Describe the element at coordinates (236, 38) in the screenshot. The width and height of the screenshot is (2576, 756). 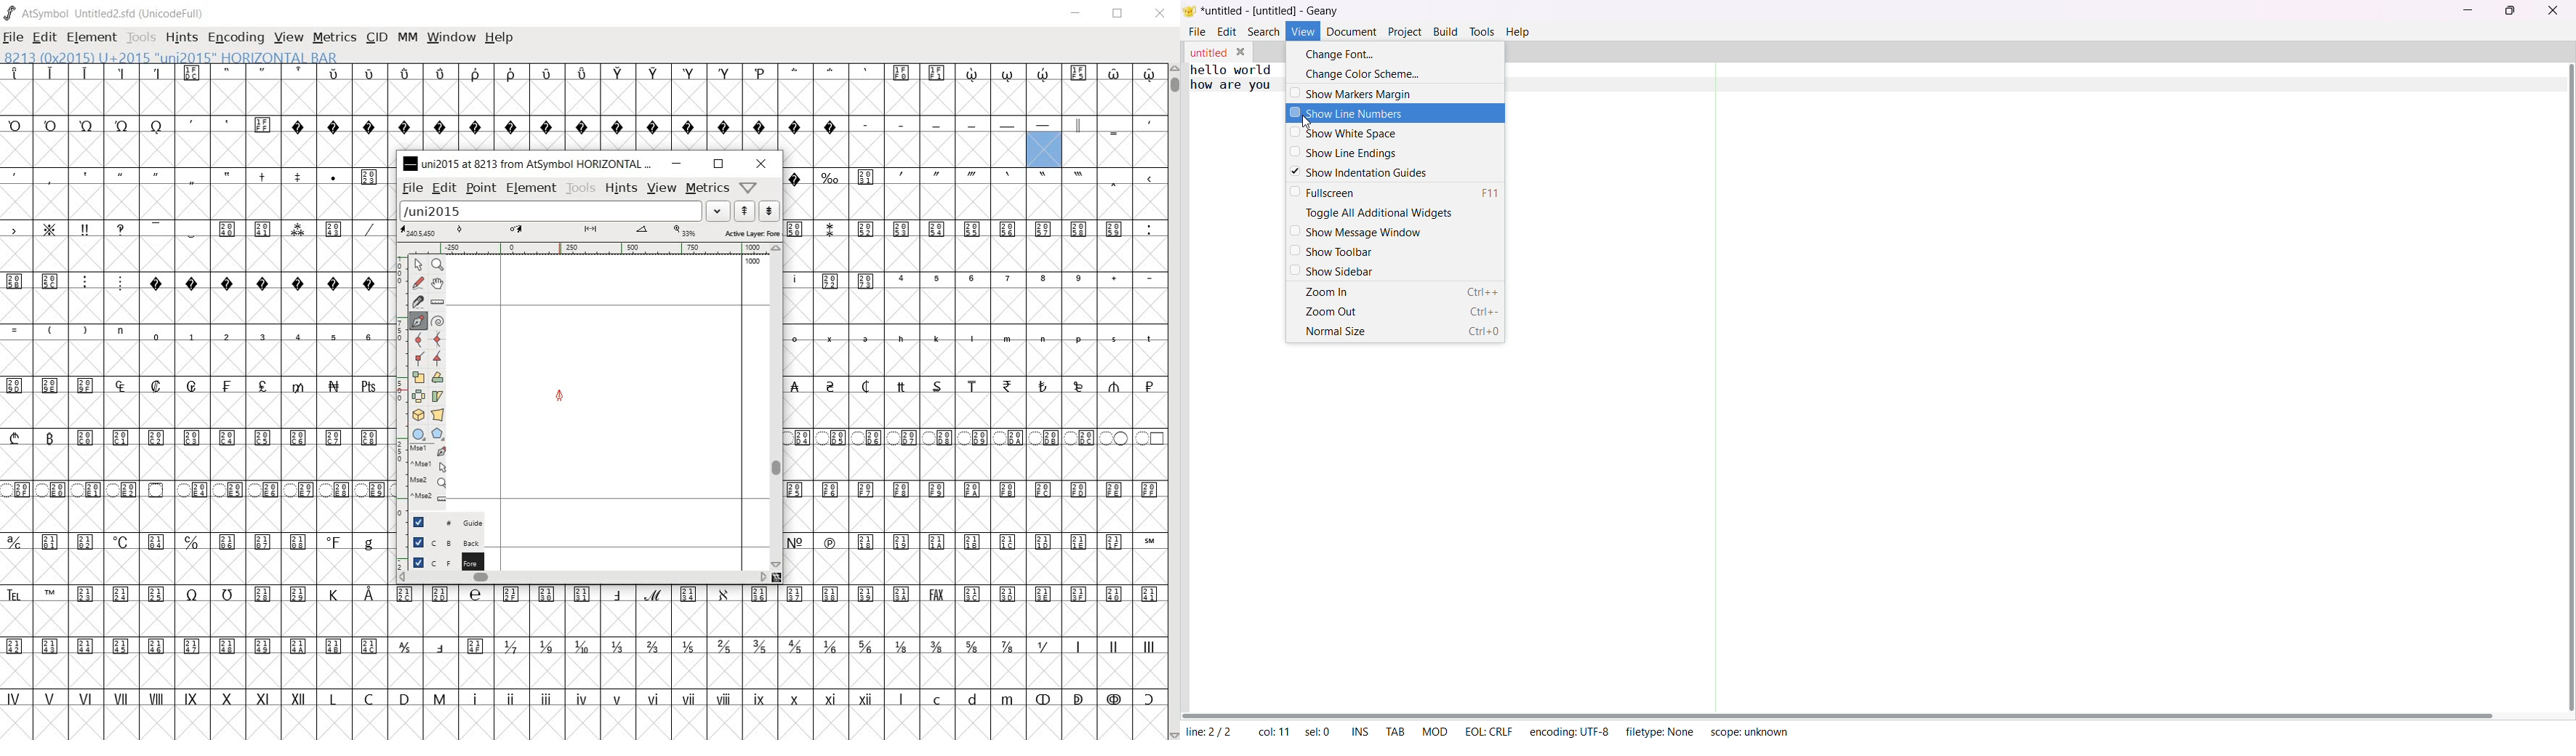
I see `ENCODING` at that location.